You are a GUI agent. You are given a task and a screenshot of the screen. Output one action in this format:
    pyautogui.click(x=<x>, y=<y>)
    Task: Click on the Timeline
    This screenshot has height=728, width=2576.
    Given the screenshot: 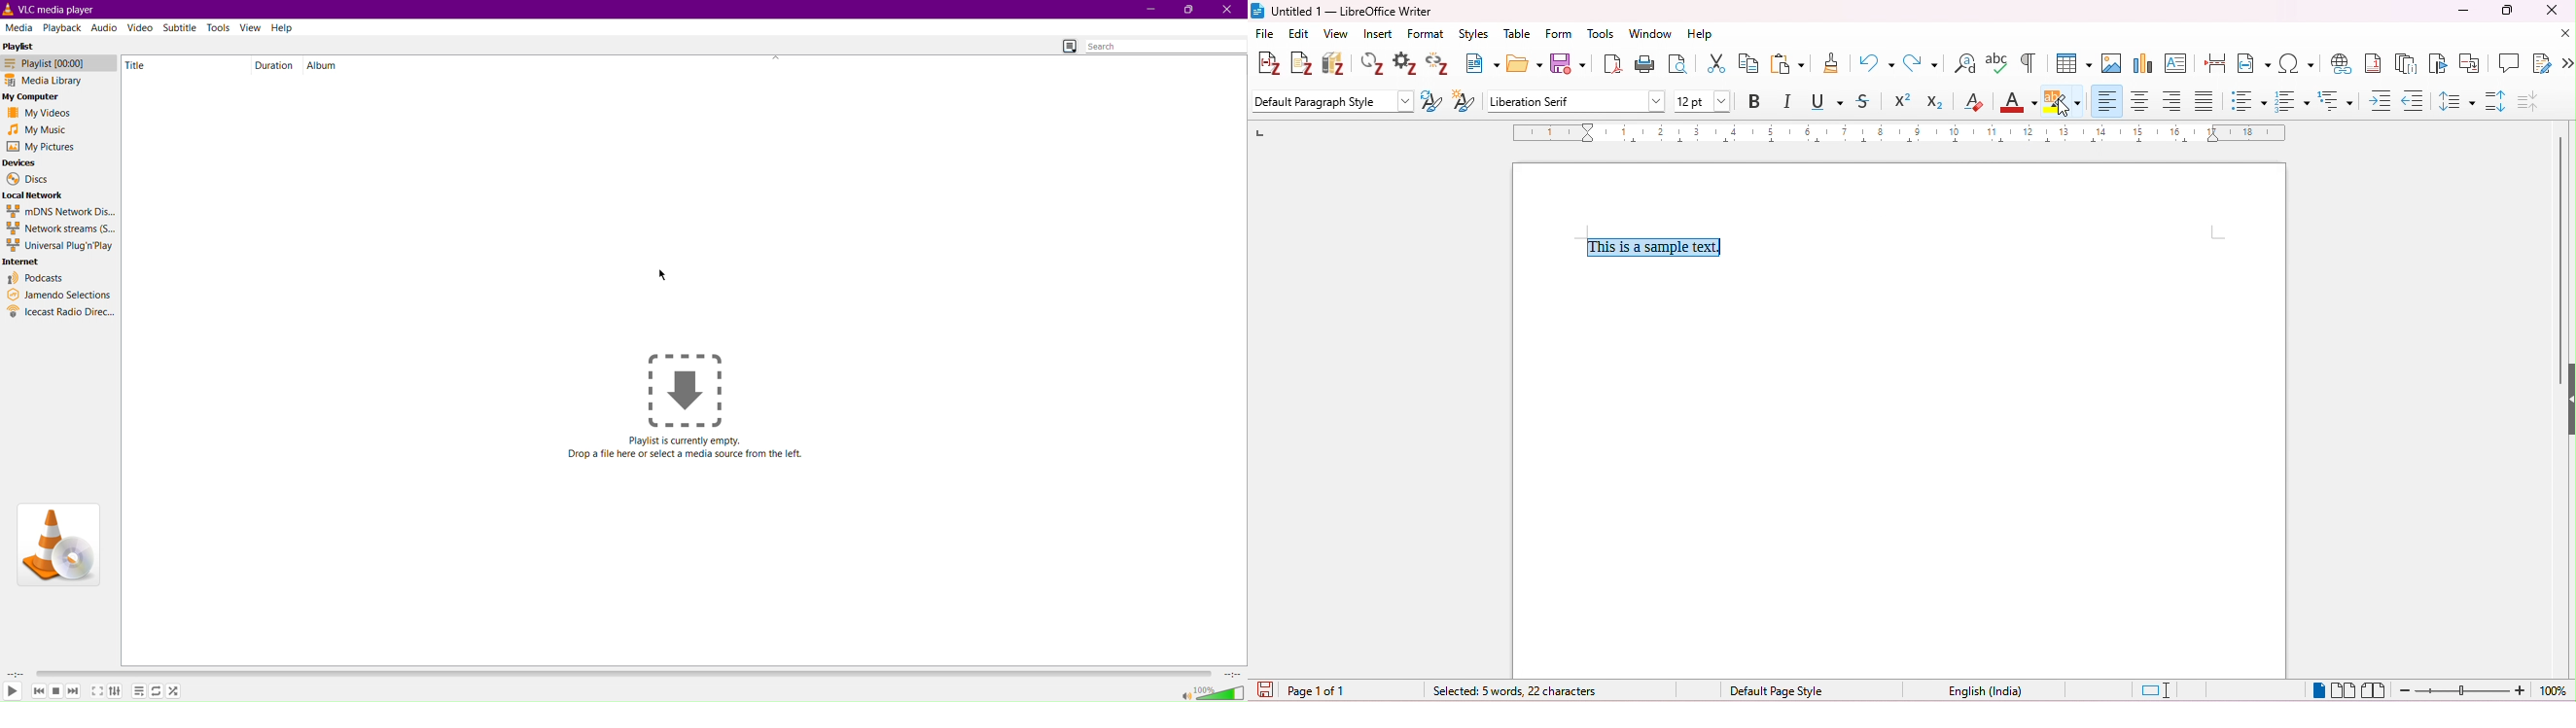 What is the action you would take?
    pyautogui.click(x=626, y=672)
    